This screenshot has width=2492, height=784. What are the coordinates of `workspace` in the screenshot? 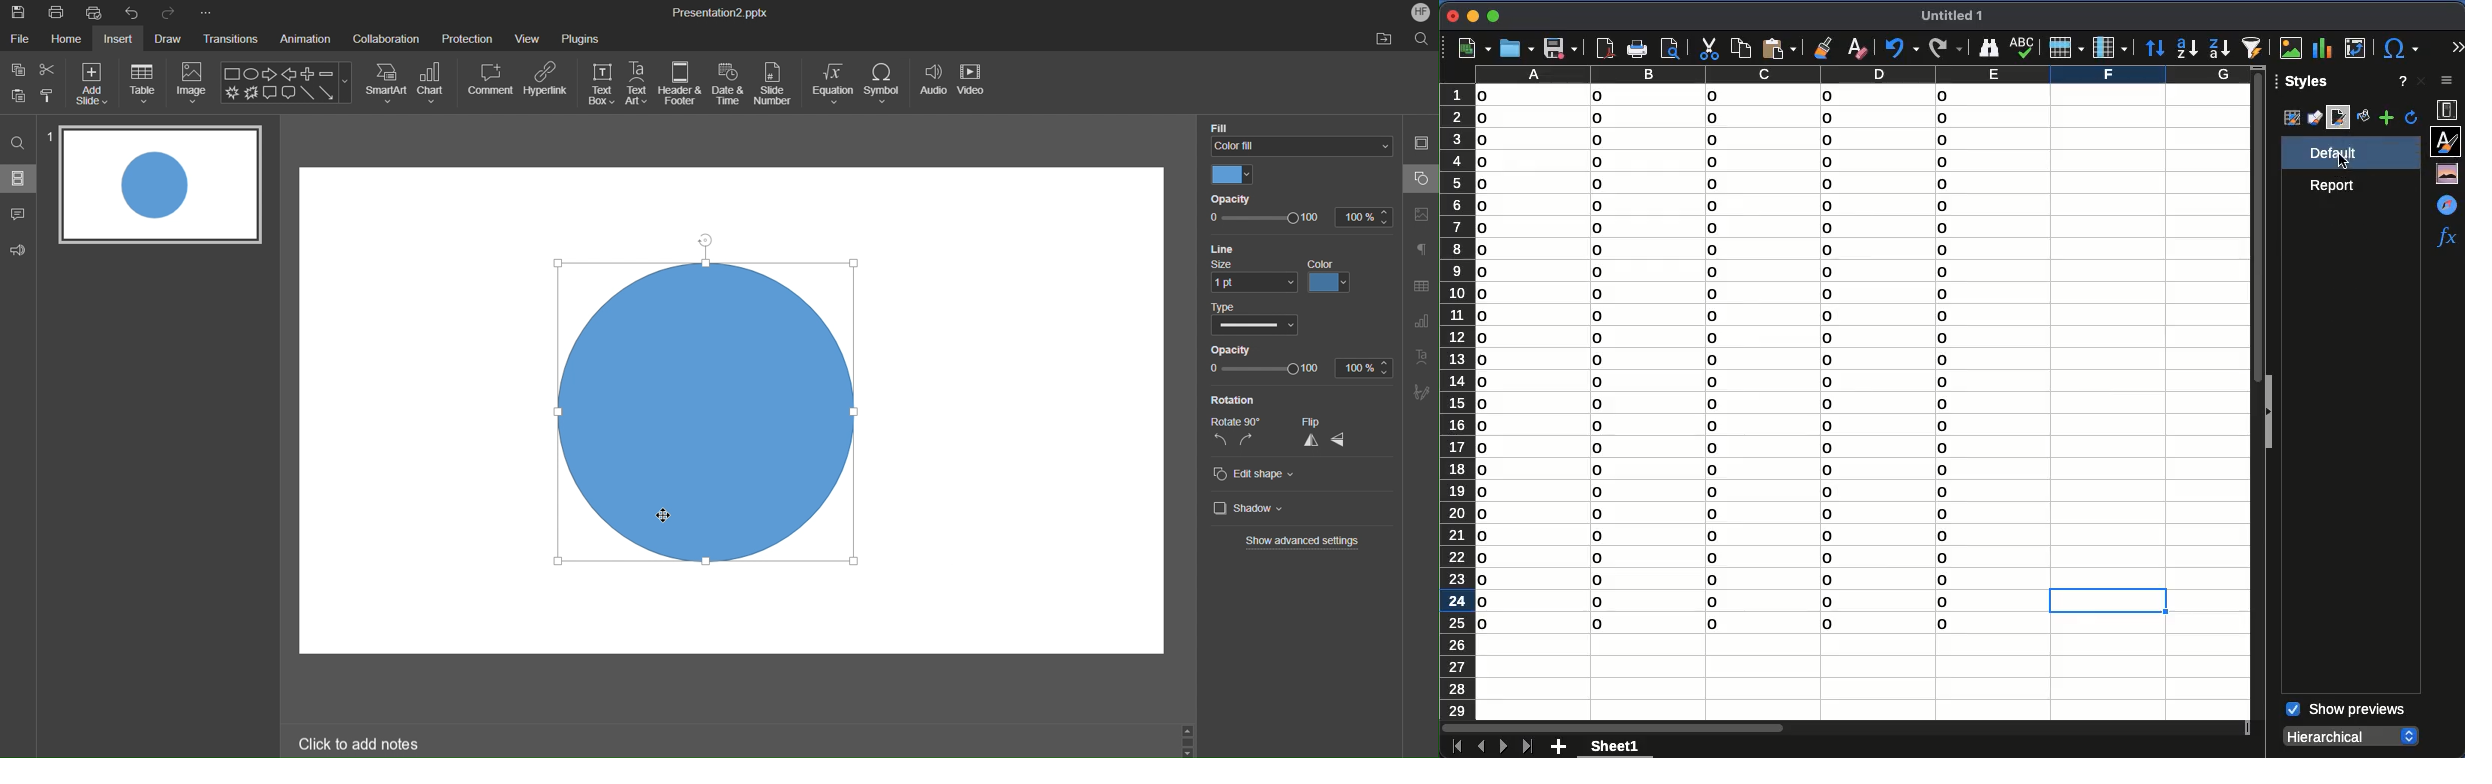 It's located at (409, 411).